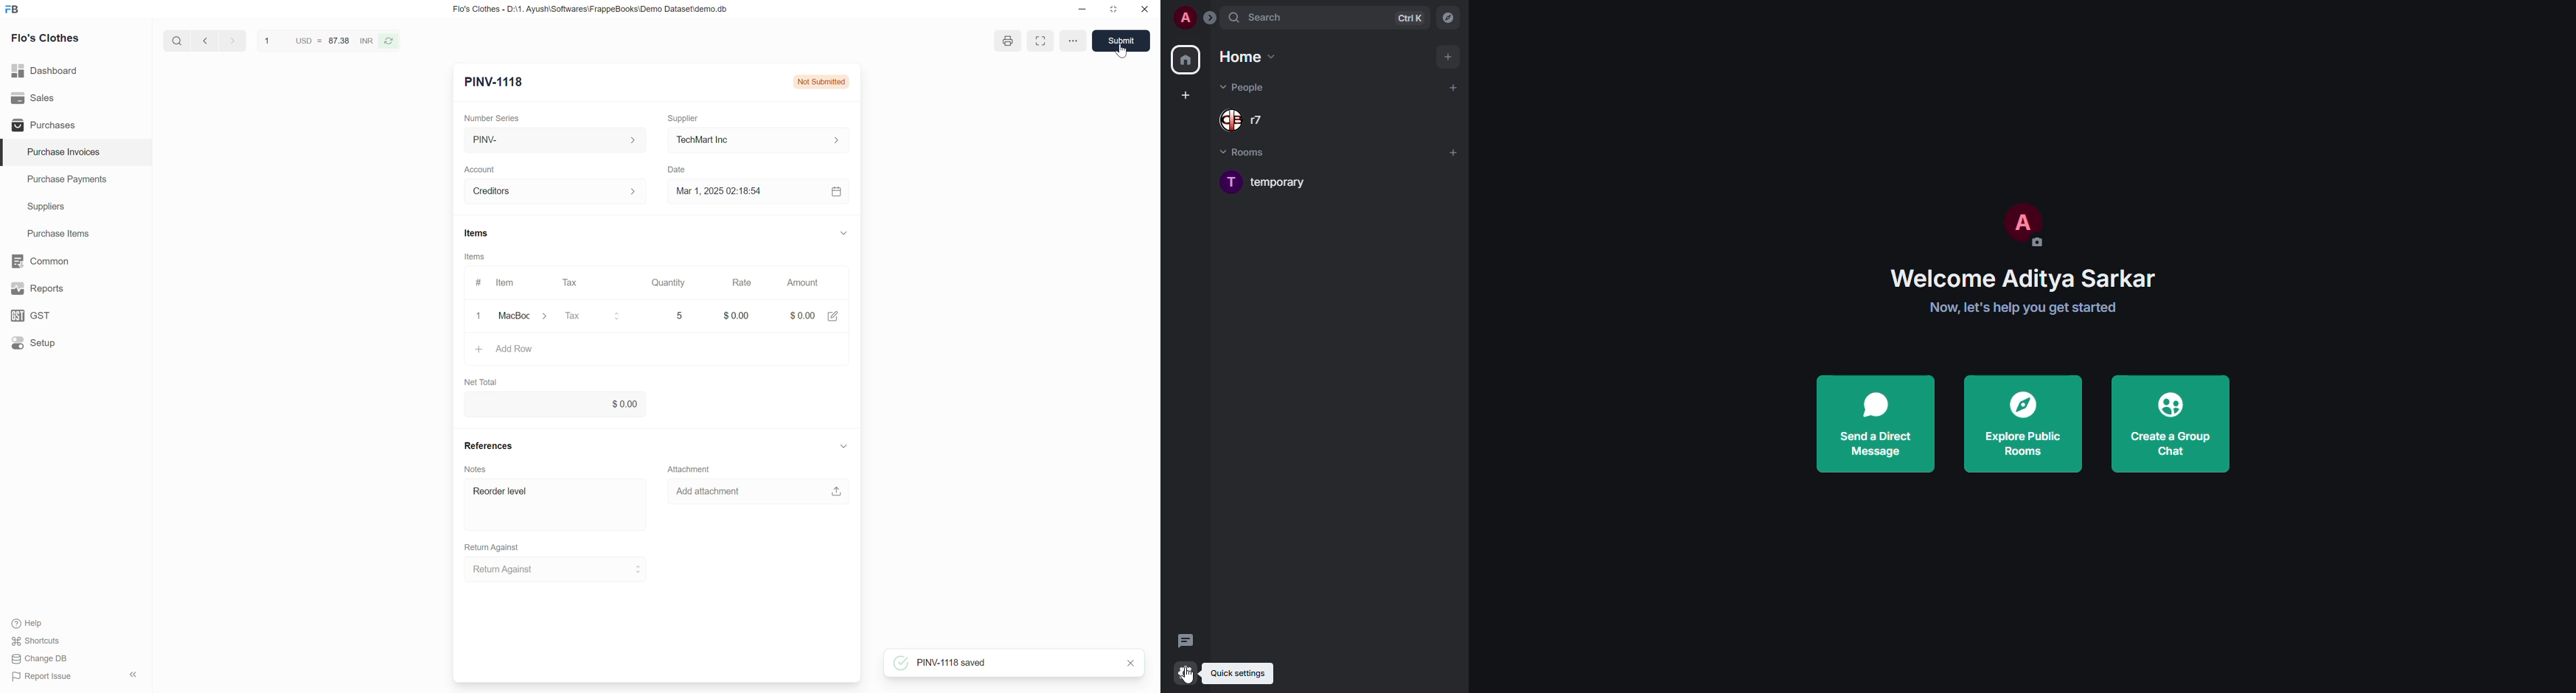  What do you see at coordinates (689, 469) in the screenshot?
I see `Attachment` at bounding box center [689, 469].